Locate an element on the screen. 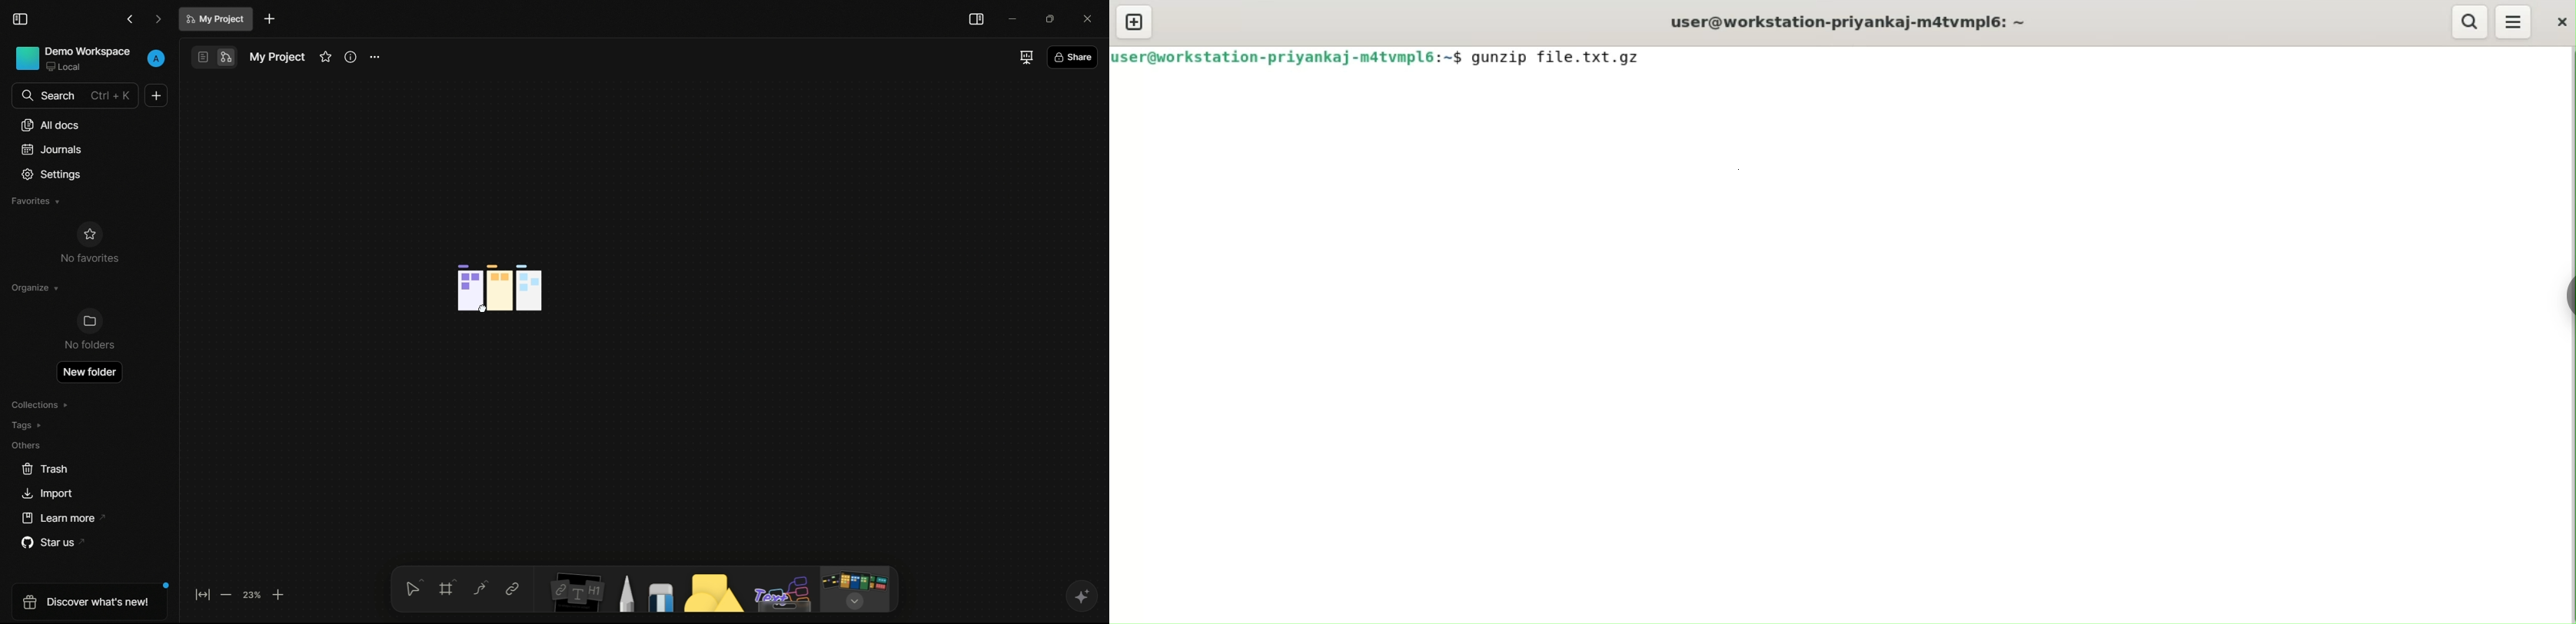 Image resolution: width=2576 pixels, height=644 pixels. settings is located at coordinates (377, 57).